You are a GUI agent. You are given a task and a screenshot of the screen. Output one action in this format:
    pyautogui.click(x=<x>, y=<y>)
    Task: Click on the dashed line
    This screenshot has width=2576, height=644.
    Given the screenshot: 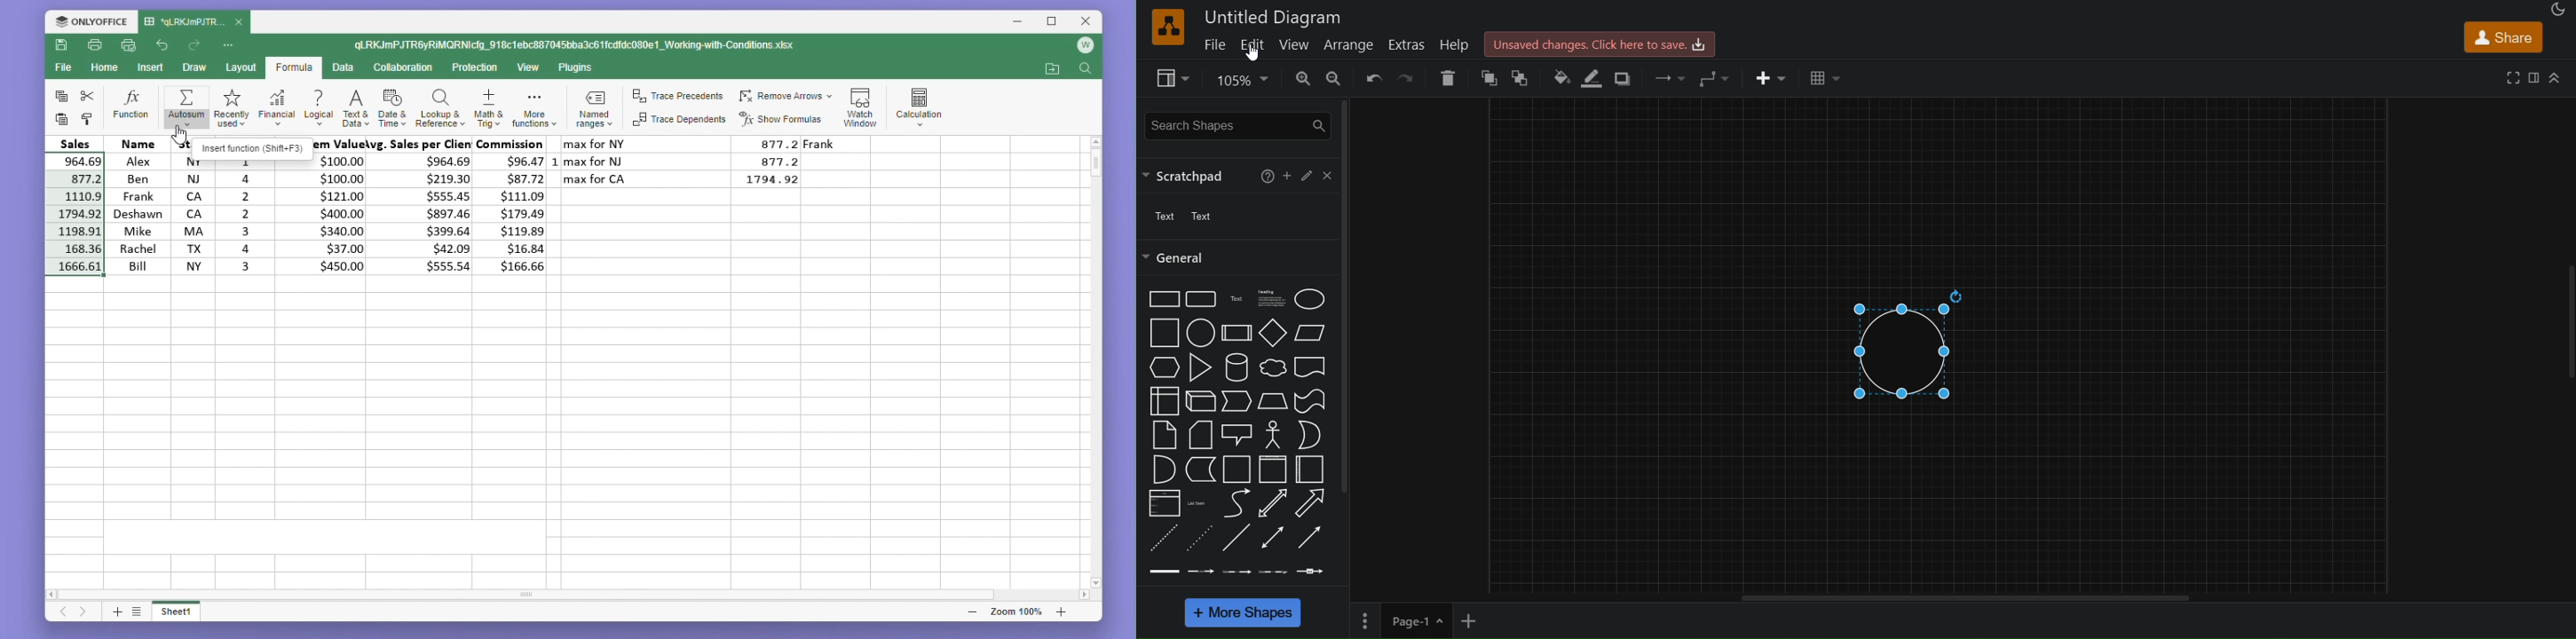 What is the action you would take?
    pyautogui.click(x=1162, y=538)
    